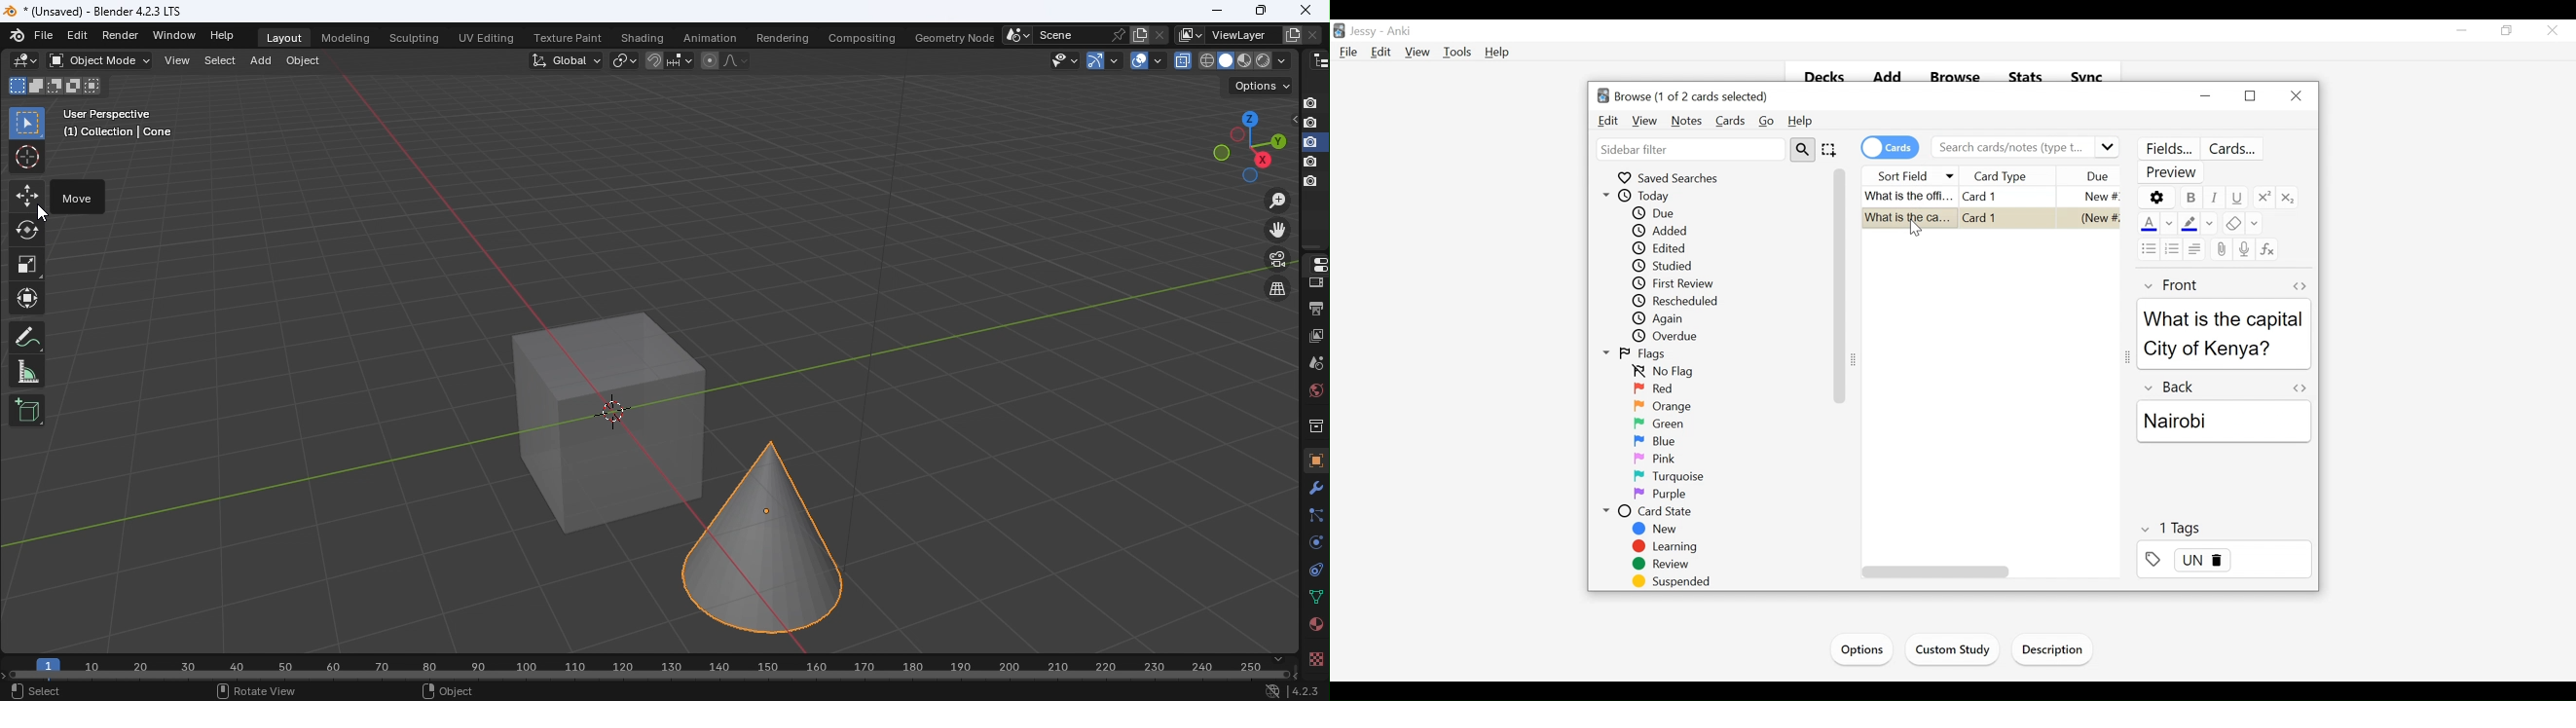 Image resolution: width=2576 pixels, height=728 pixels. Describe the element at coordinates (1866, 648) in the screenshot. I see `Get Started` at that location.